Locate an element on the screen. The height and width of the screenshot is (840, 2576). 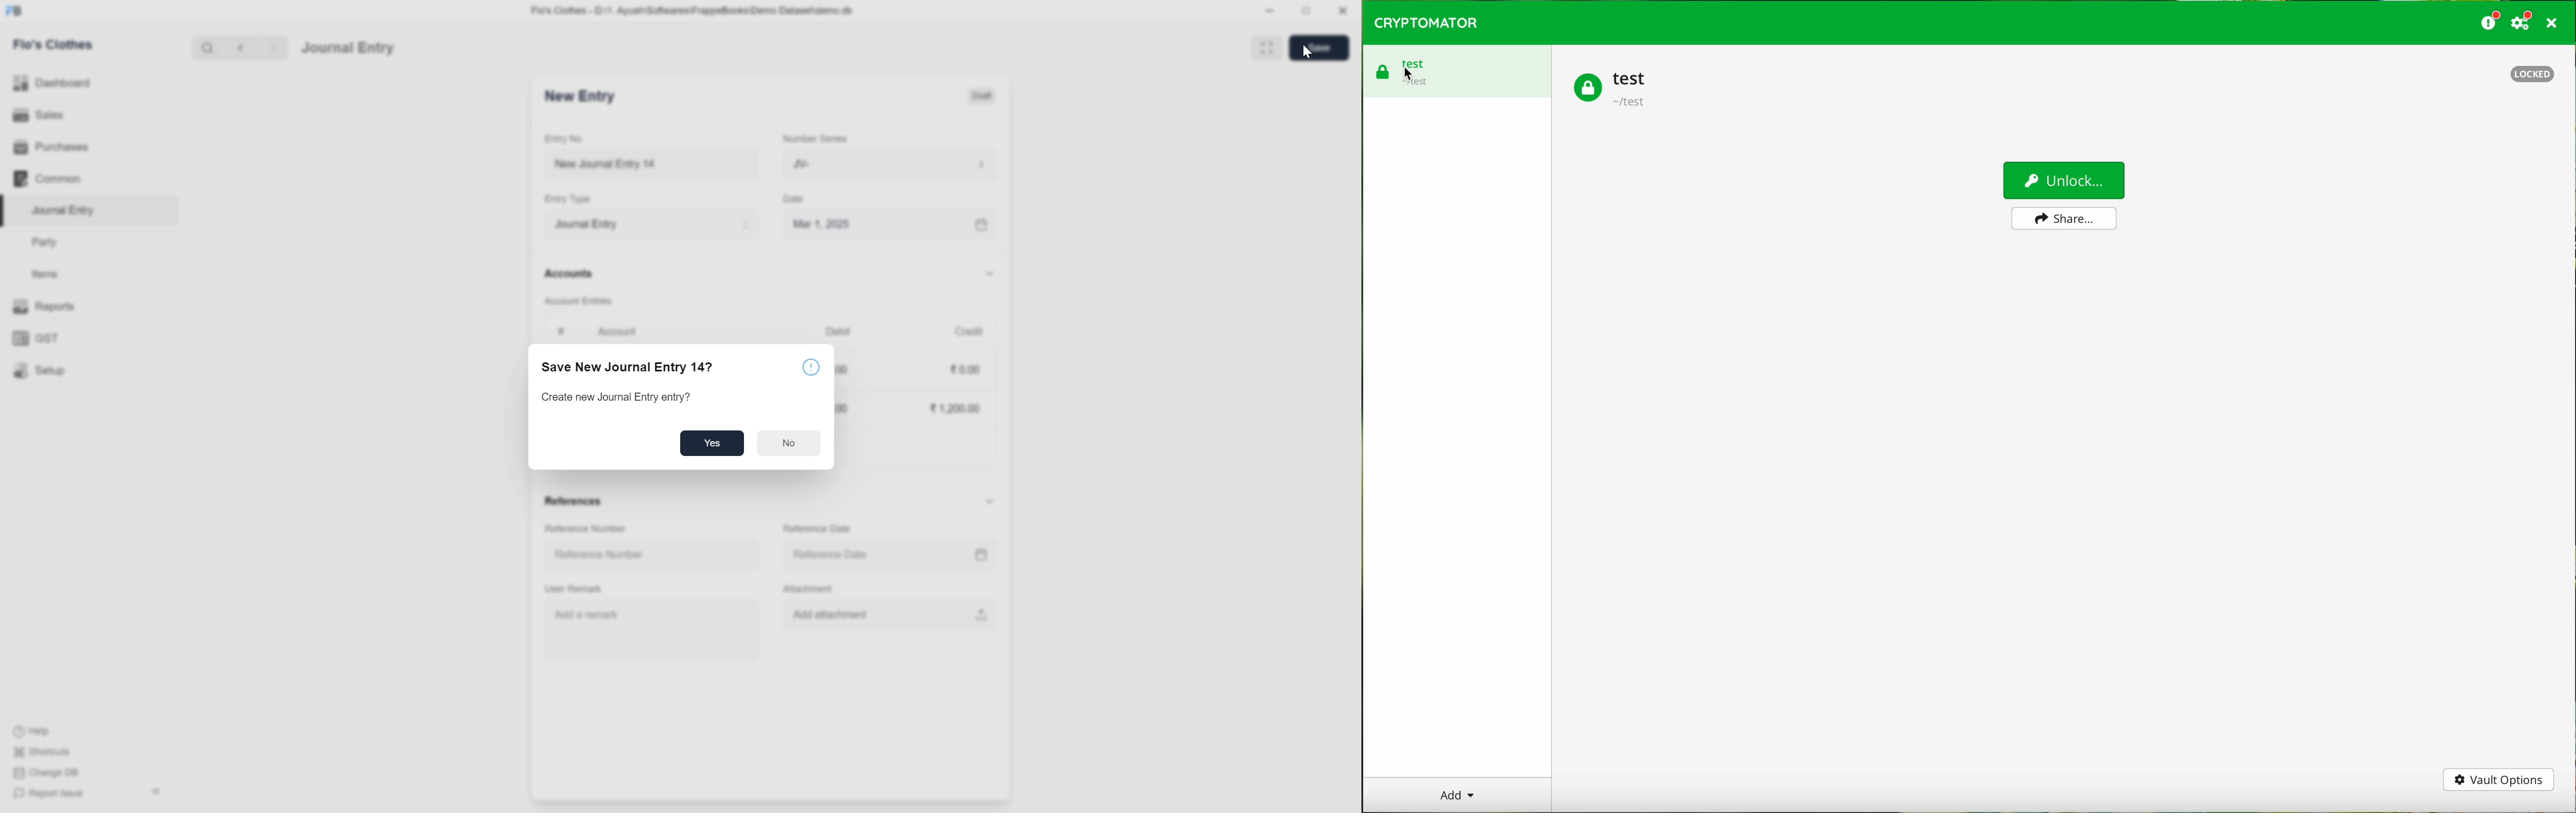
Draft is located at coordinates (983, 95).